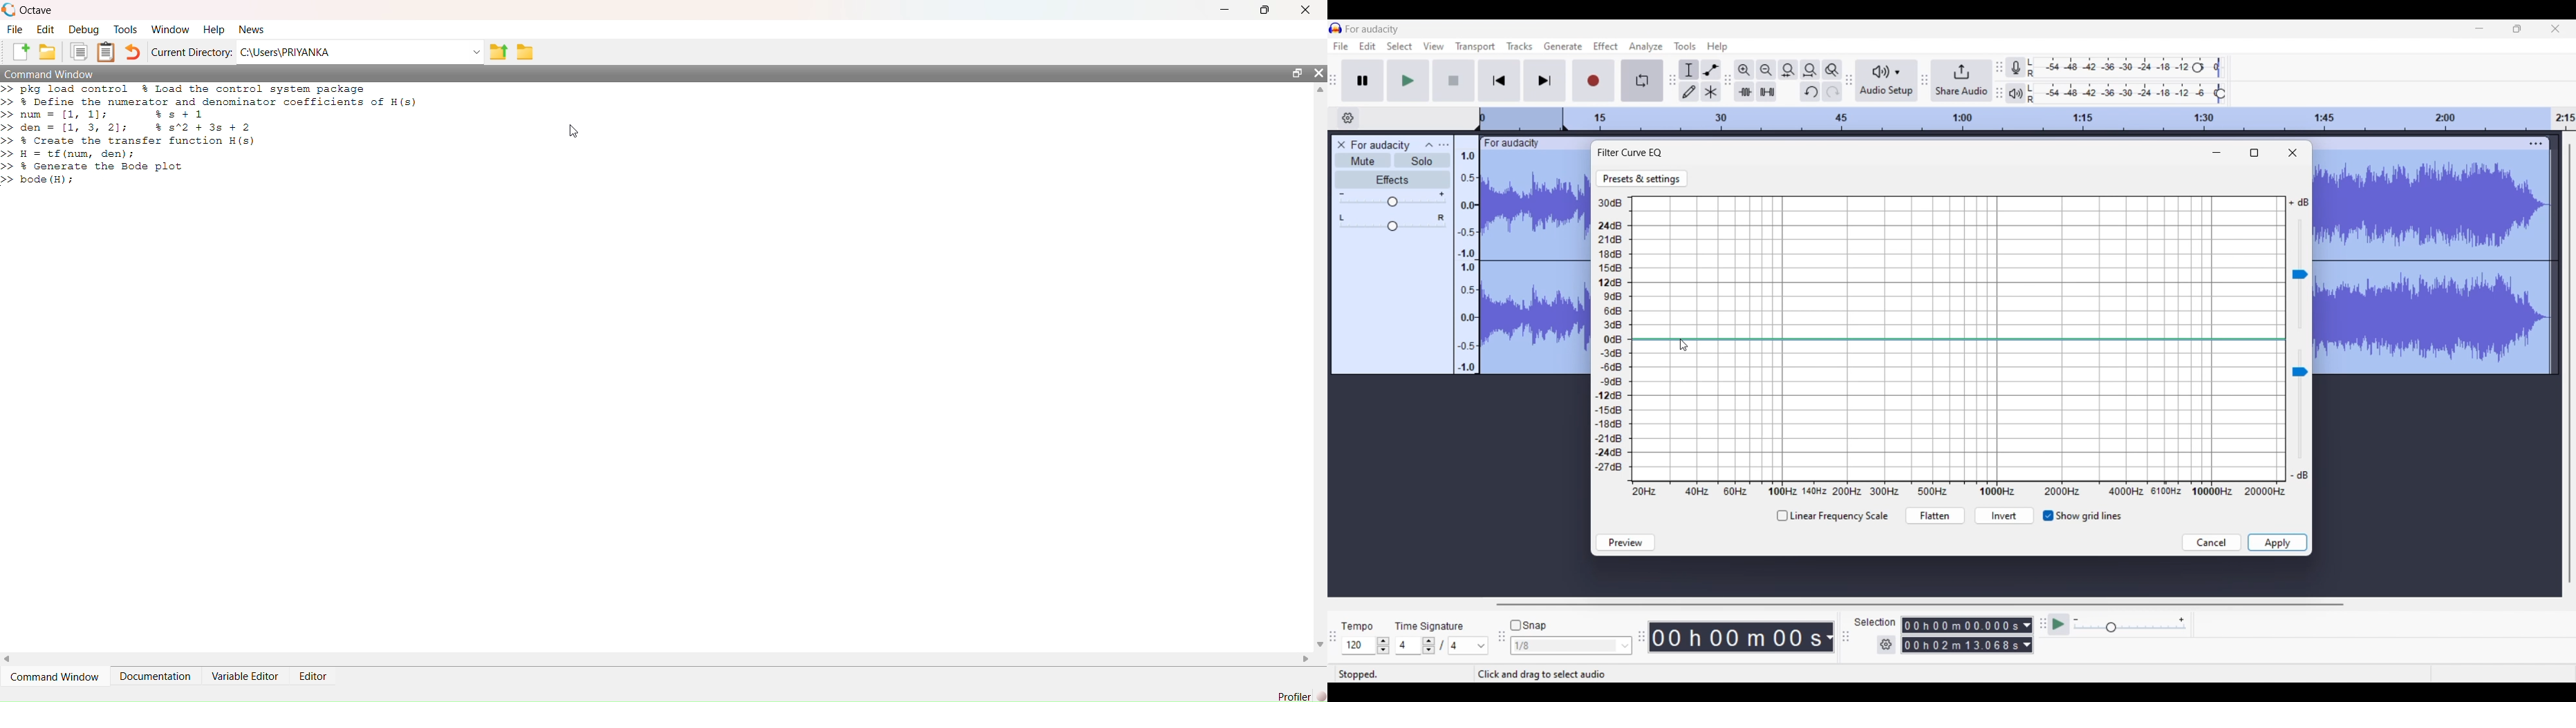  What do you see at coordinates (1305, 9) in the screenshot?
I see `close` at bounding box center [1305, 9].